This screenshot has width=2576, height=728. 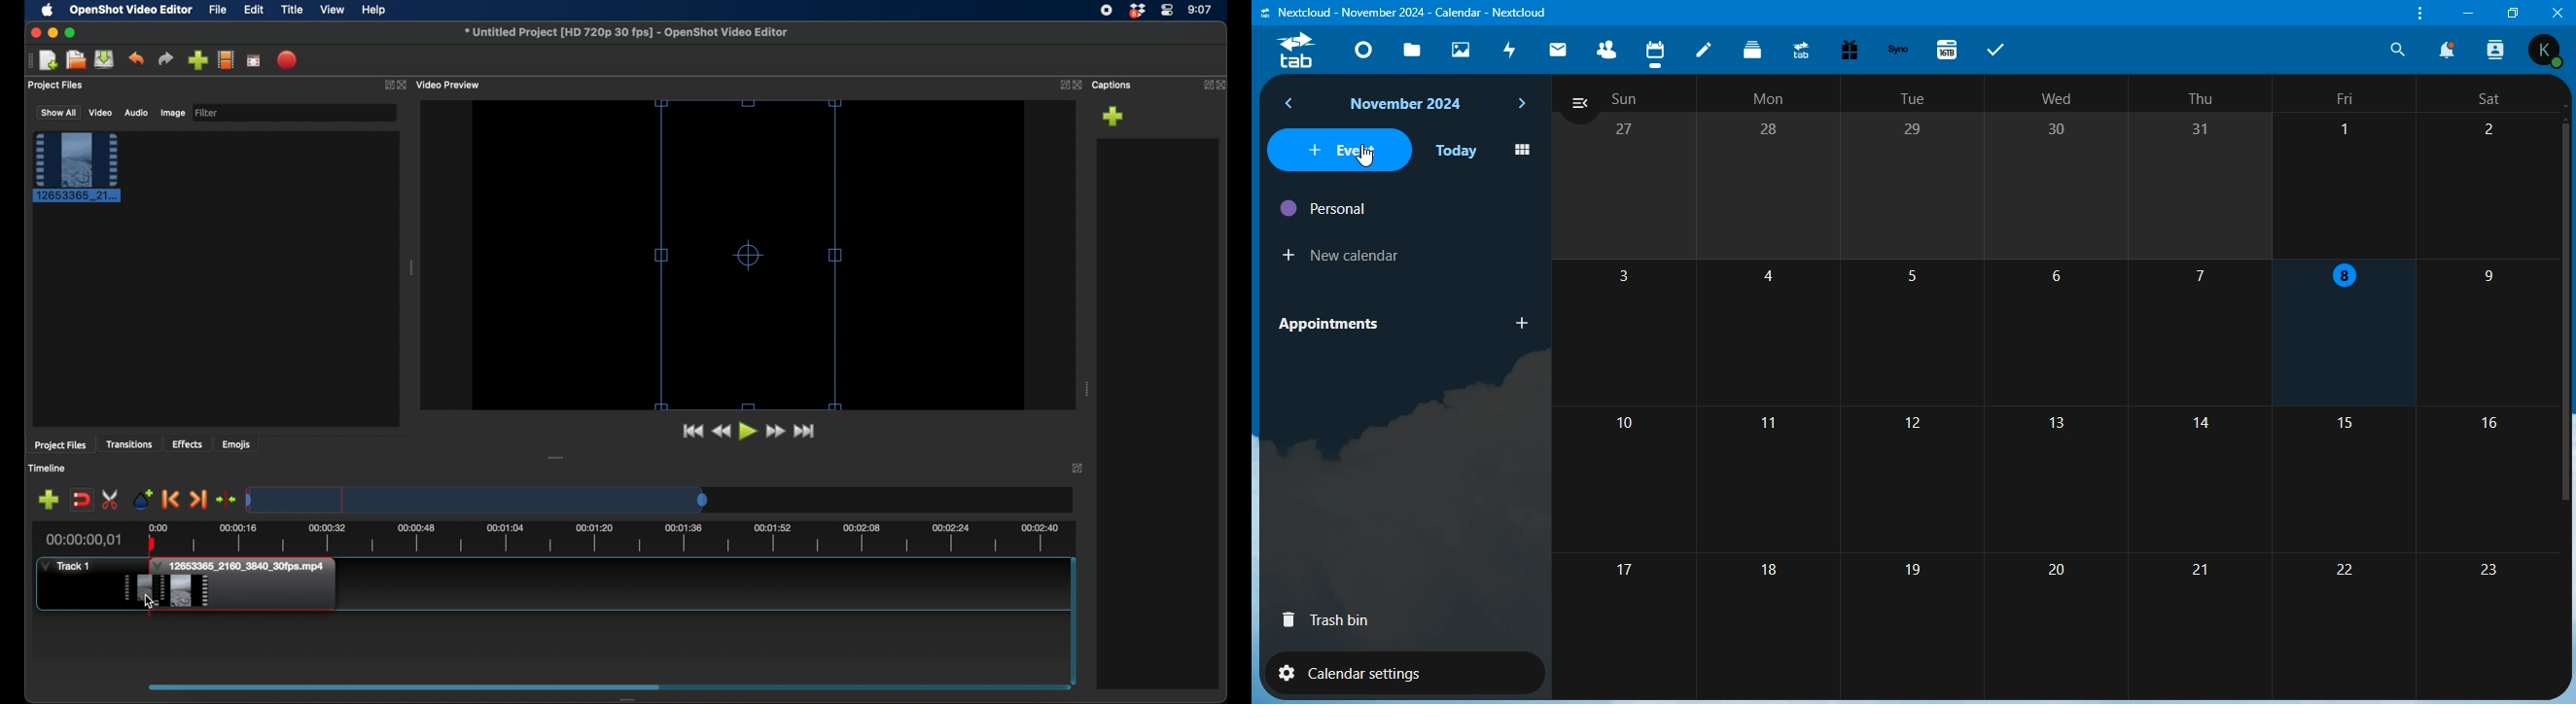 I want to click on dashboard, so click(x=1361, y=46).